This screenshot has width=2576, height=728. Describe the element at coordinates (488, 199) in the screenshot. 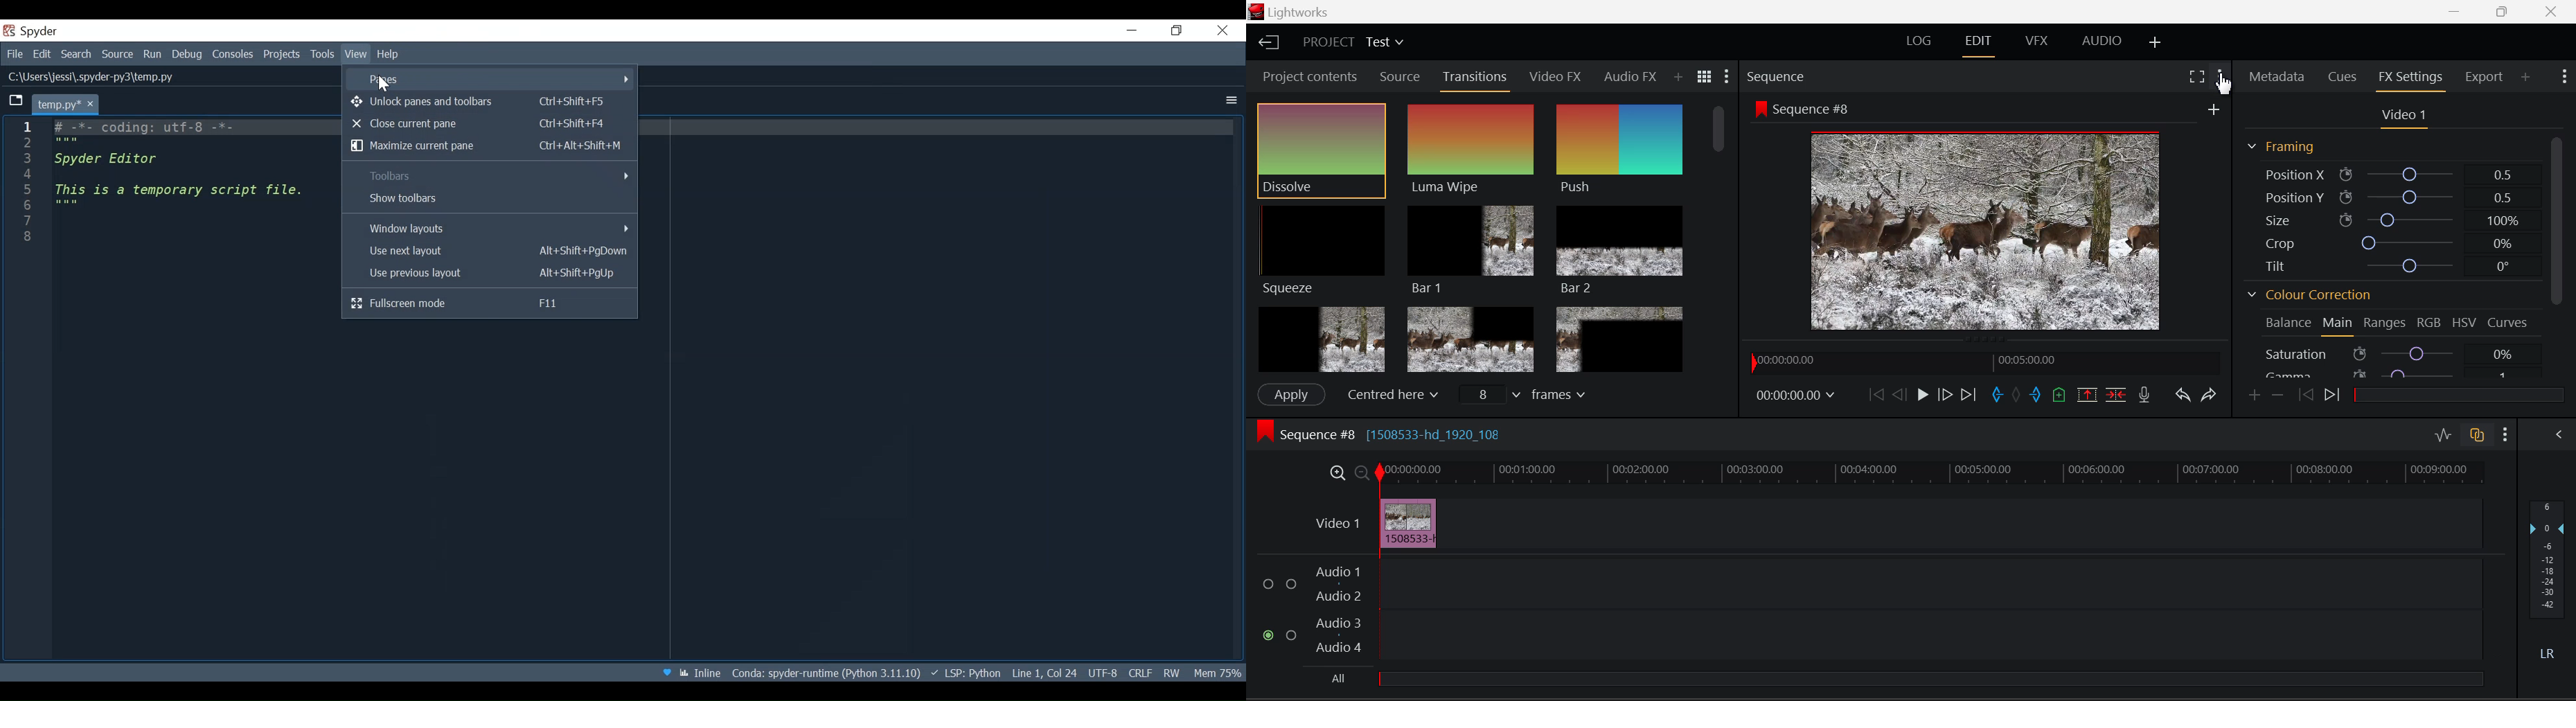

I see `Show Toolbars` at that location.